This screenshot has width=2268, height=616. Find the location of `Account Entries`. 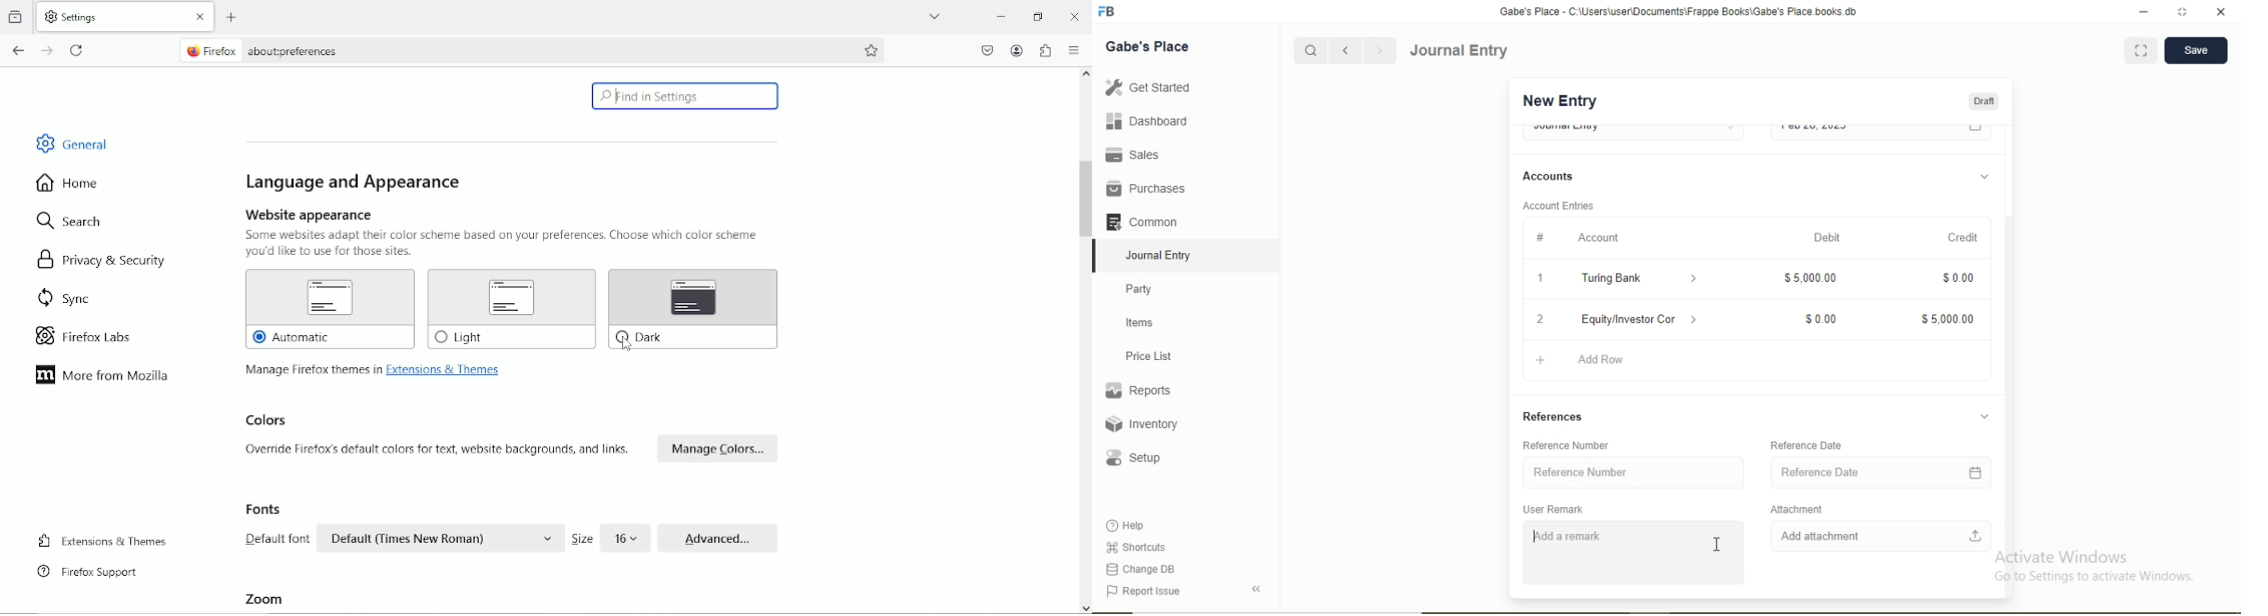

Account Entries is located at coordinates (1558, 206).